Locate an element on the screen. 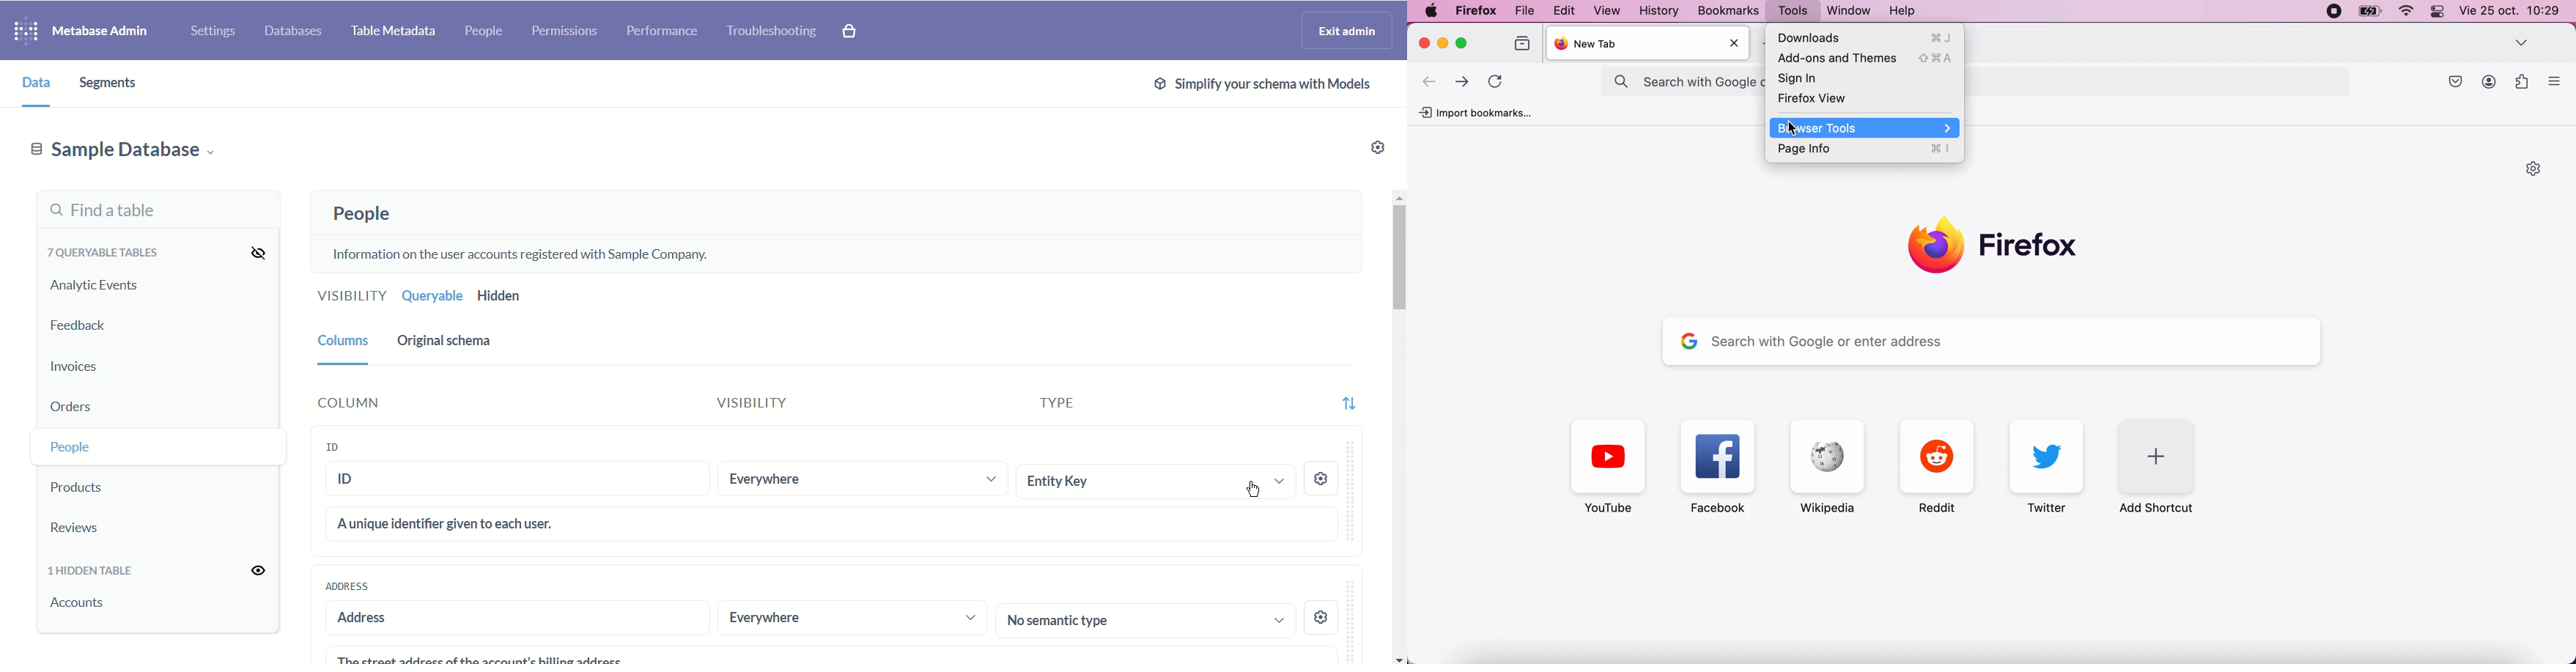 The height and width of the screenshot is (672, 2576). search with Google is located at coordinates (1685, 83).